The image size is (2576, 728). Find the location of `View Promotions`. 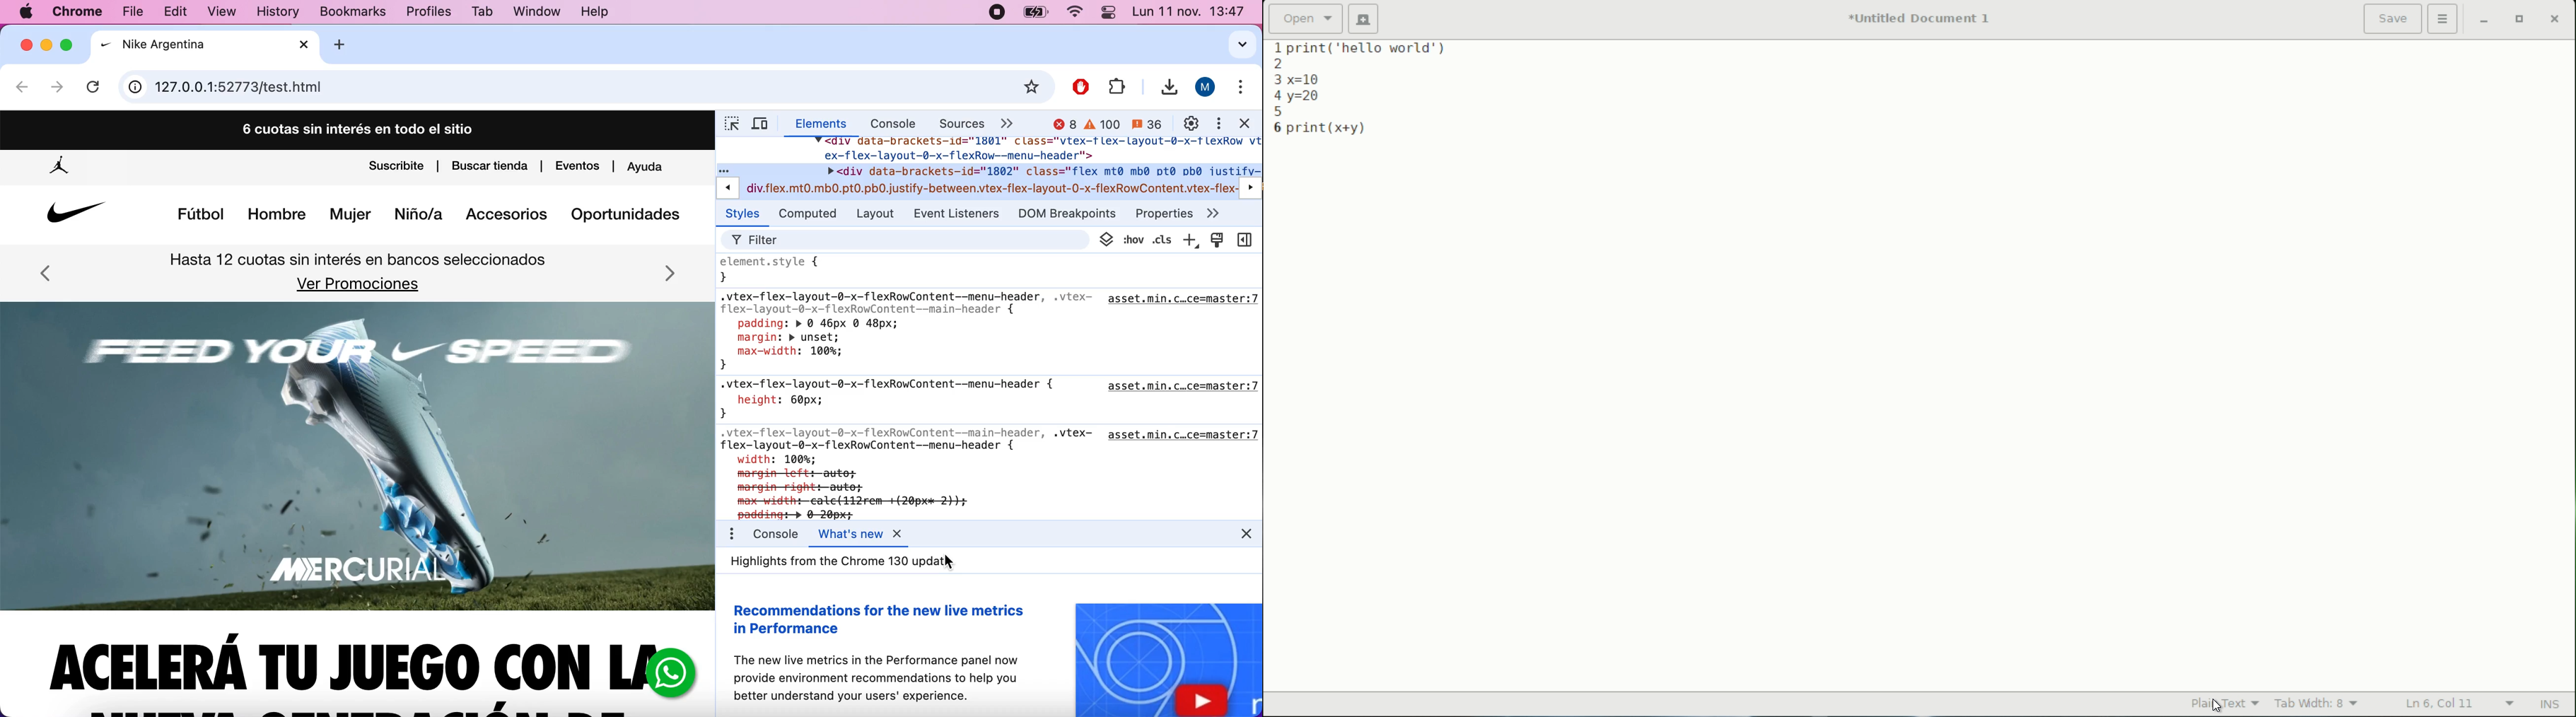

View Promotions is located at coordinates (359, 285).